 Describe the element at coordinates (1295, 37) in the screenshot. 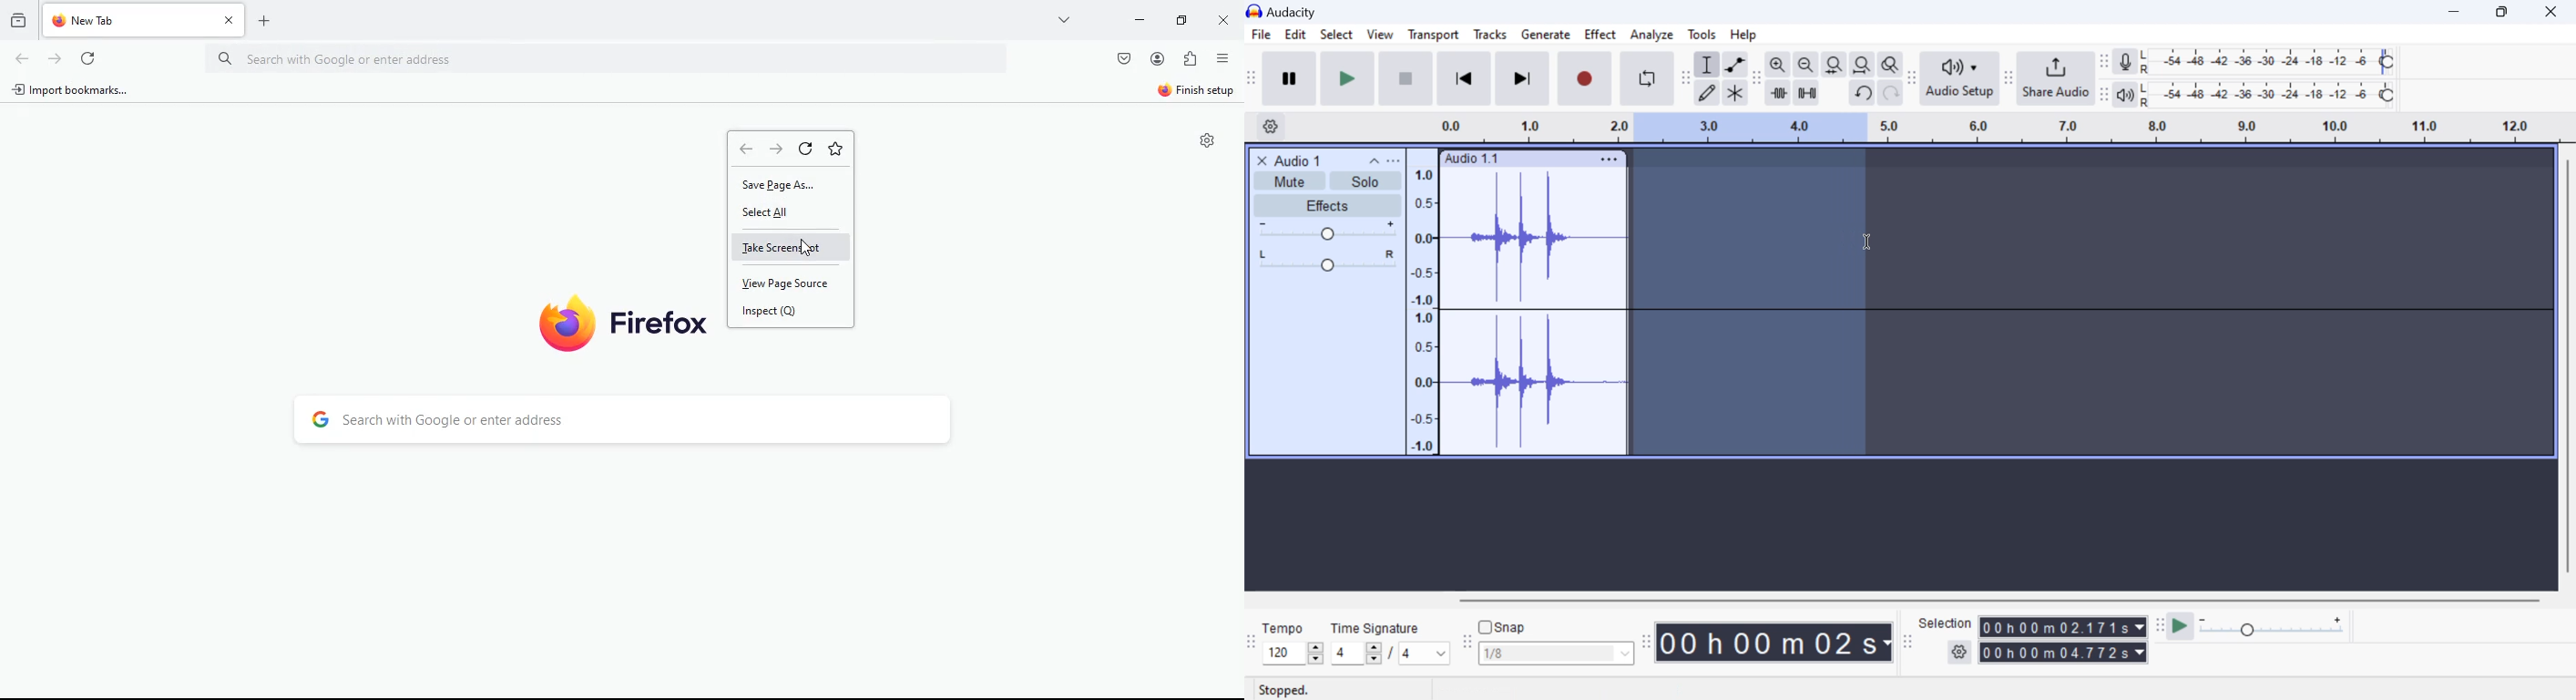

I see `Edit` at that location.